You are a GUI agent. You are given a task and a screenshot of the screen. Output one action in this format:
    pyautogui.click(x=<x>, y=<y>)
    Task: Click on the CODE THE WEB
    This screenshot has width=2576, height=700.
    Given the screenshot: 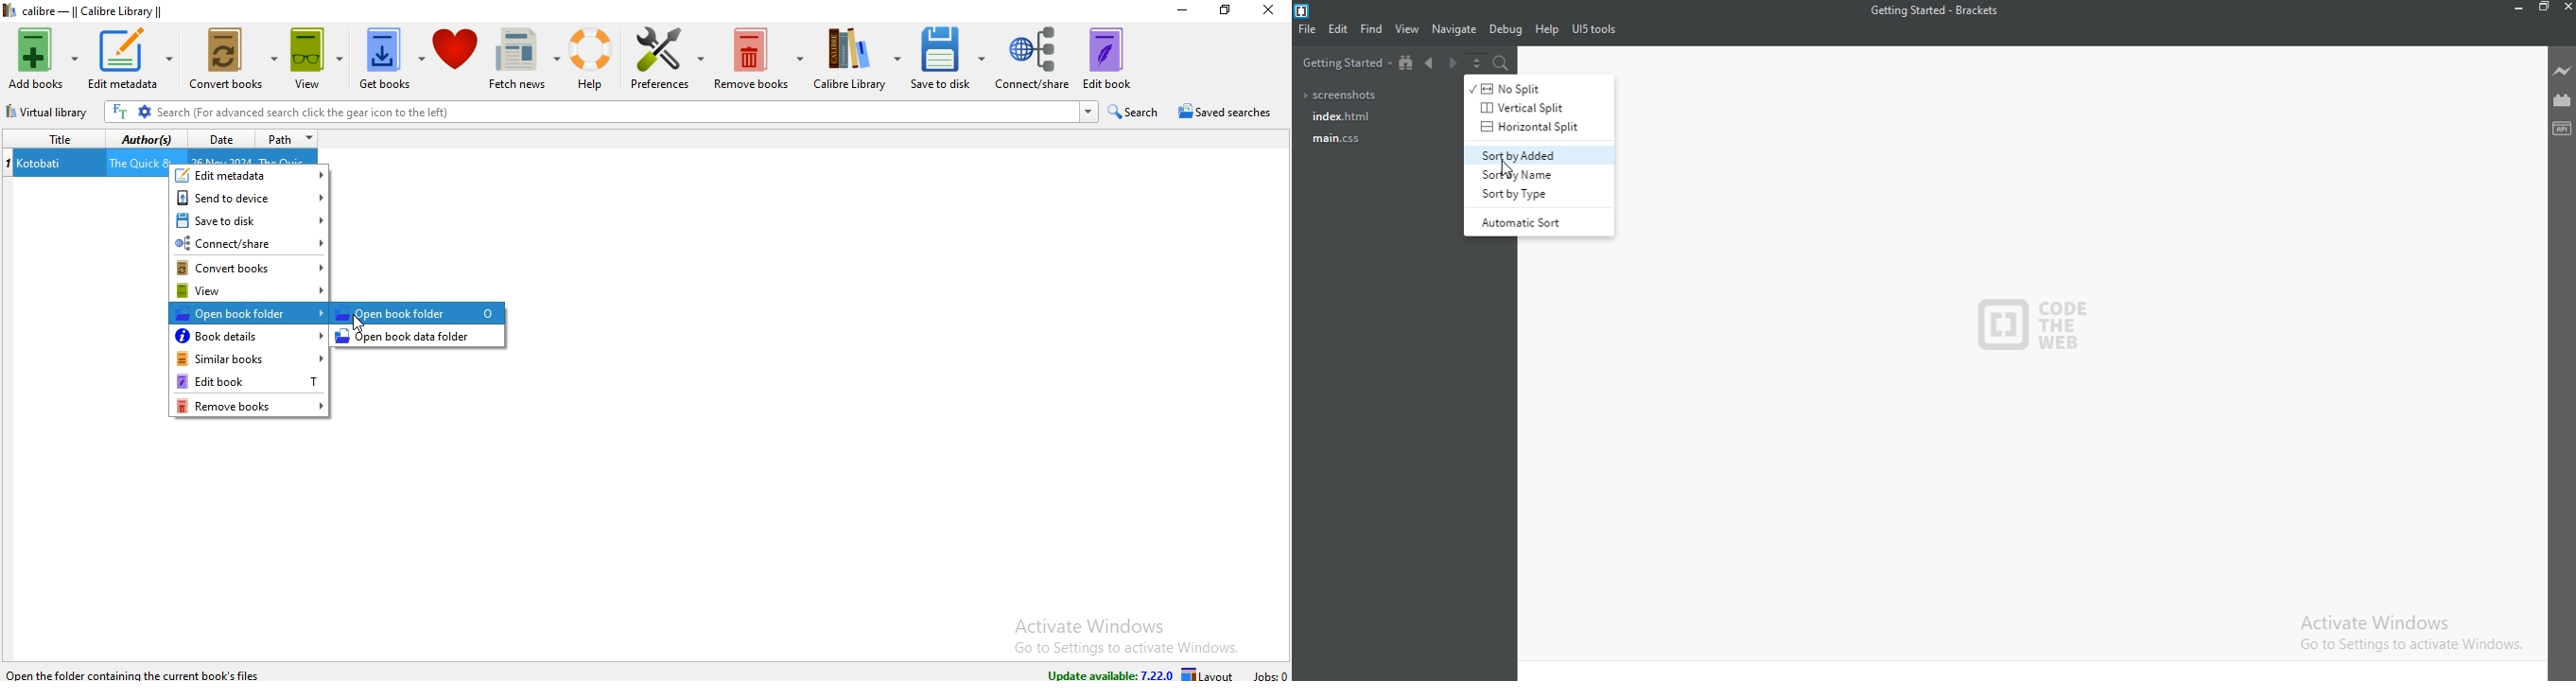 What is the action you would take?
    pyautogui.click(x=2038, y=318)
    